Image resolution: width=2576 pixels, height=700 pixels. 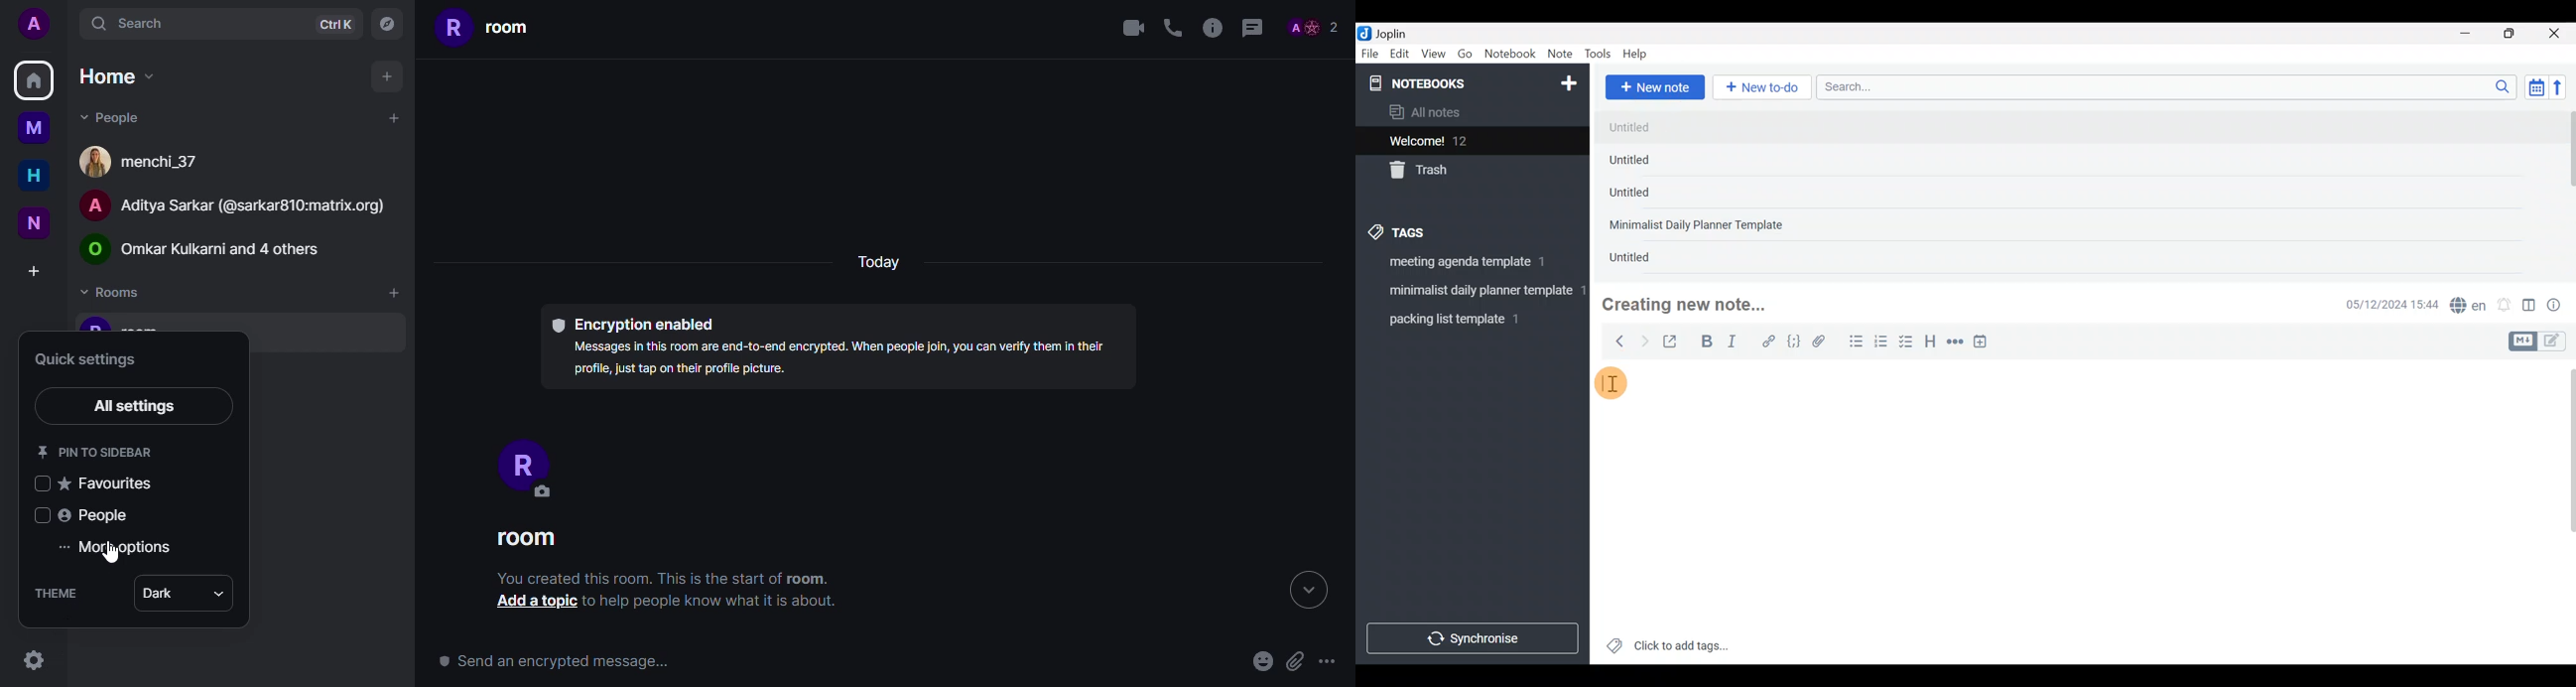 I want to click on Horizontal rule, so click(x=1955, y=343).